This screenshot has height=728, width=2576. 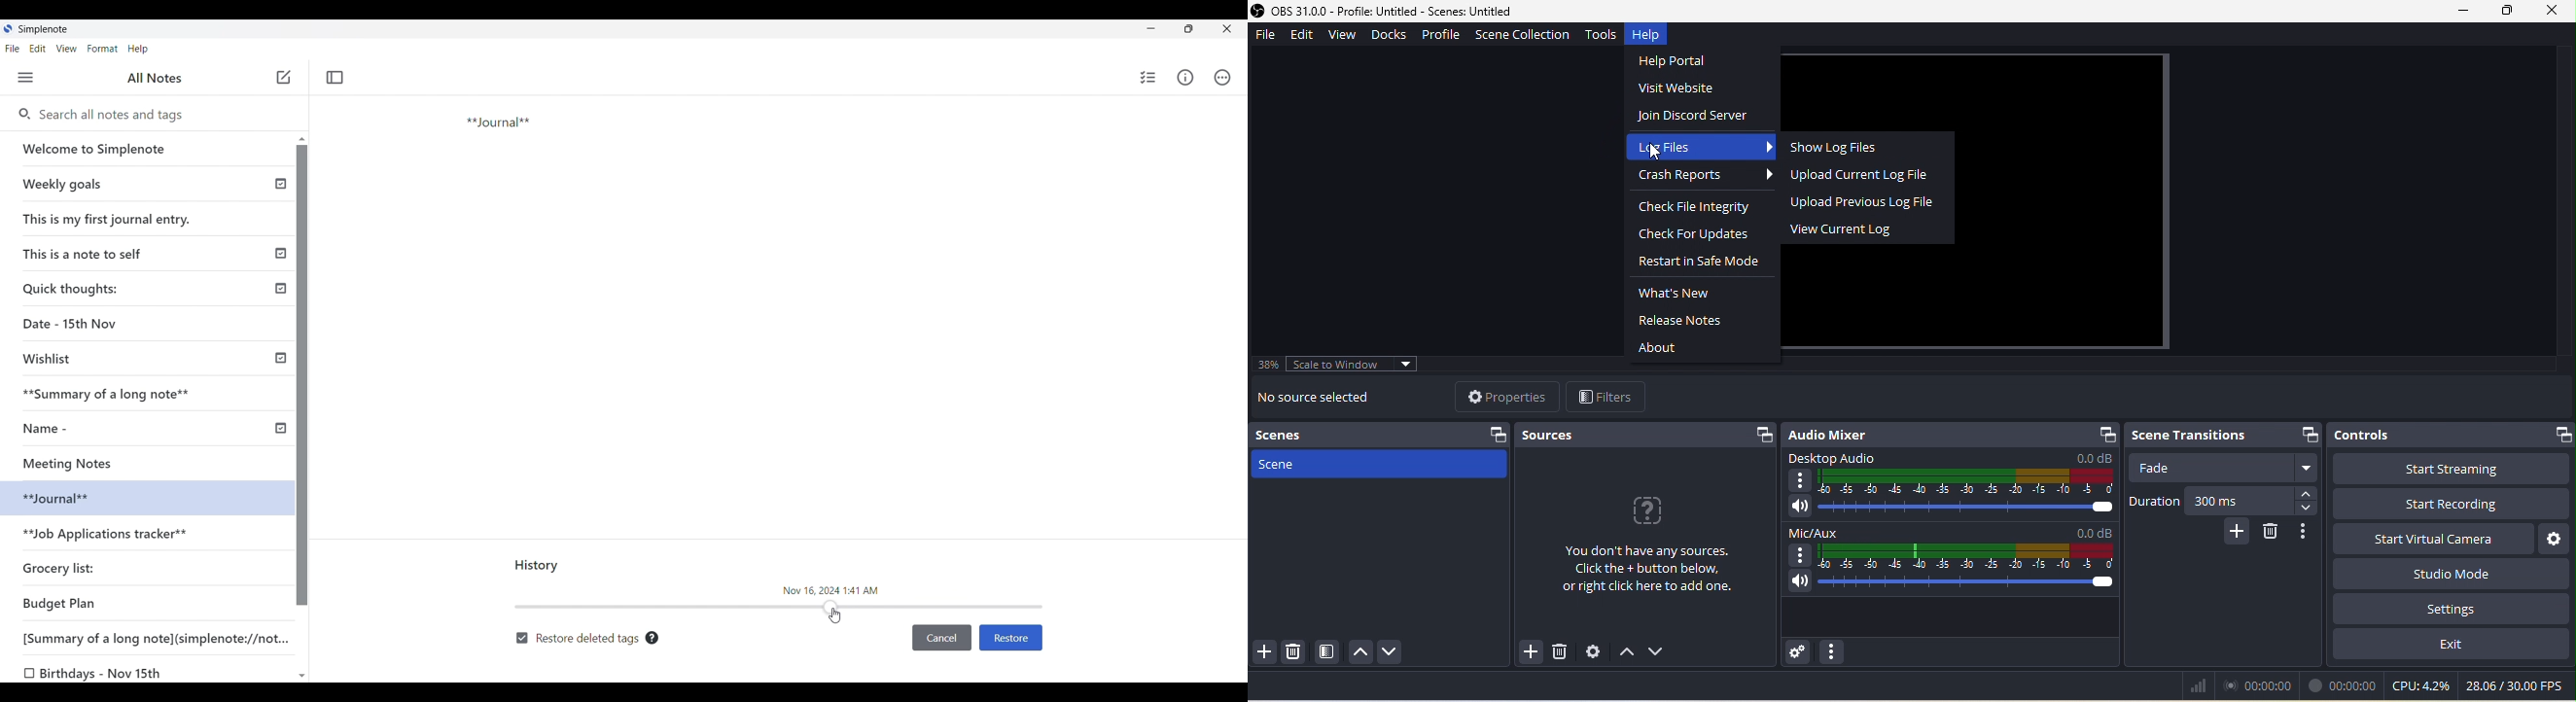 I want to click on Application logo and version details- OBS 31.0.0 - Profile: Untitled - Scenes: Untitled, so click(x=1391, y=11).